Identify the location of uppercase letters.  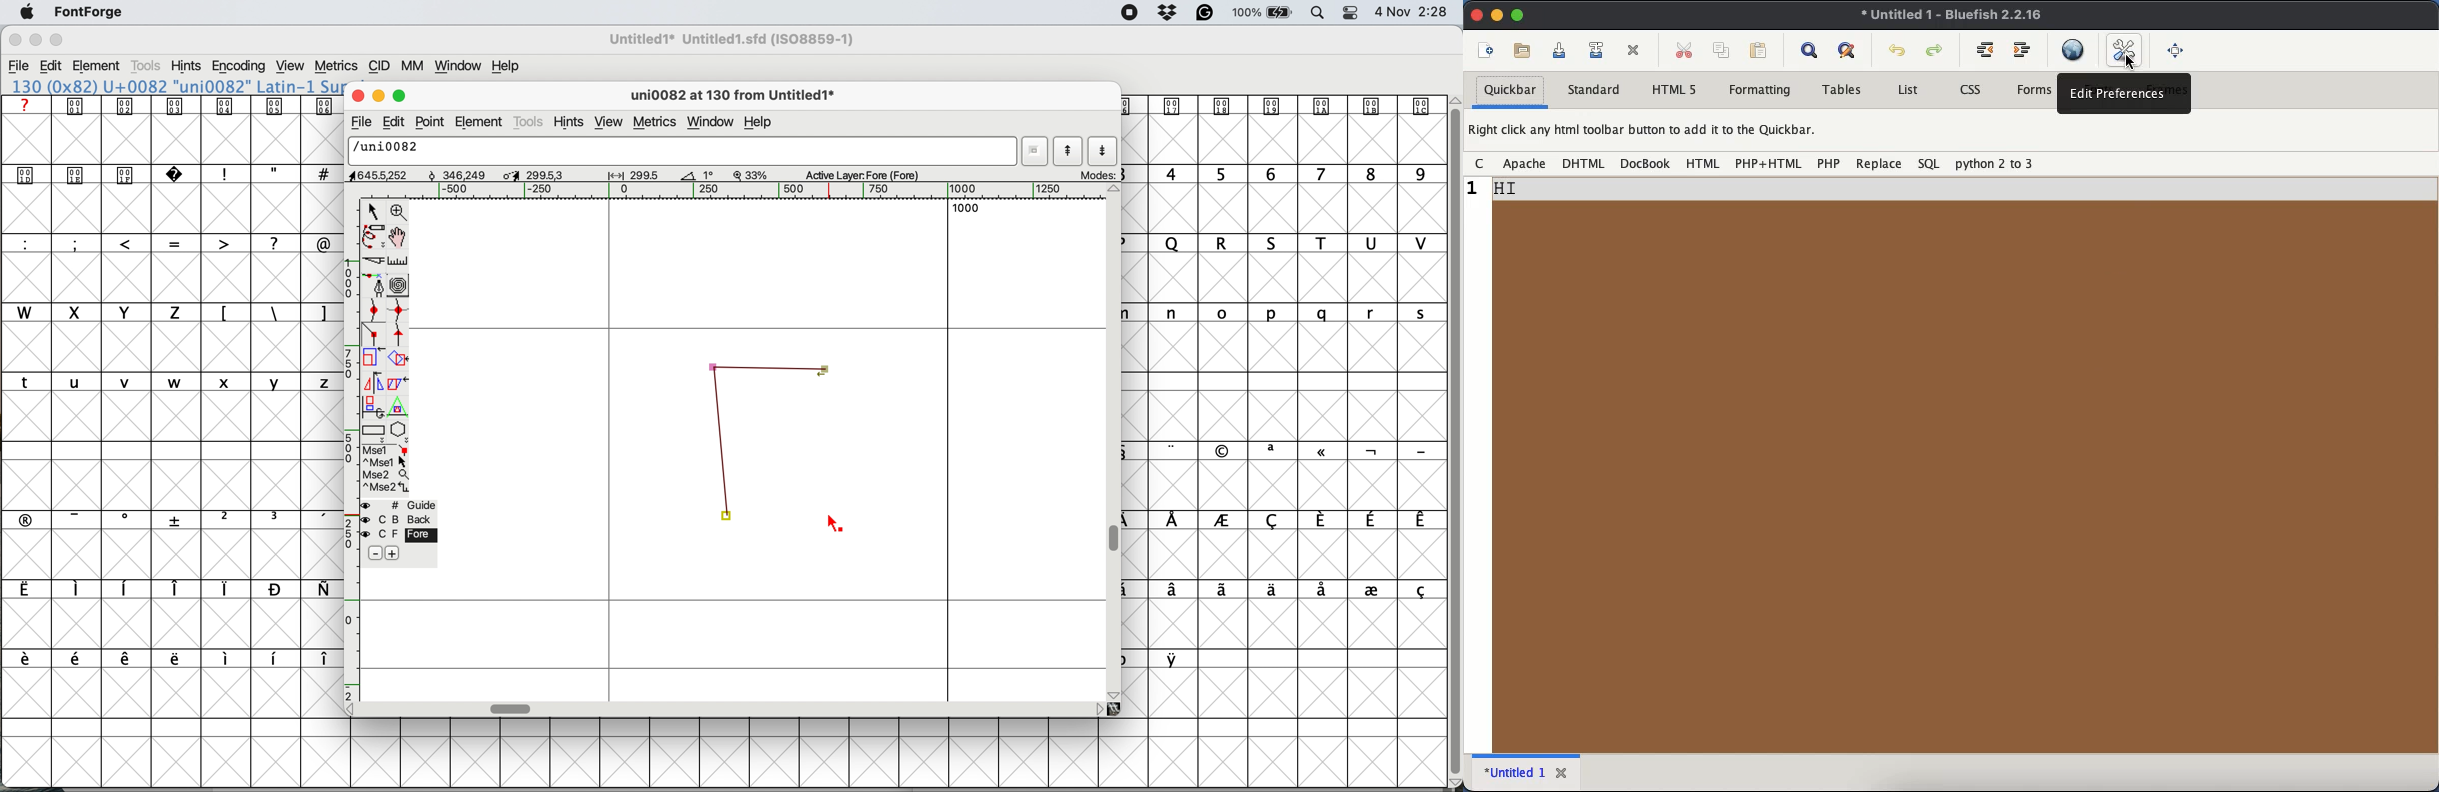
(1292, 243).